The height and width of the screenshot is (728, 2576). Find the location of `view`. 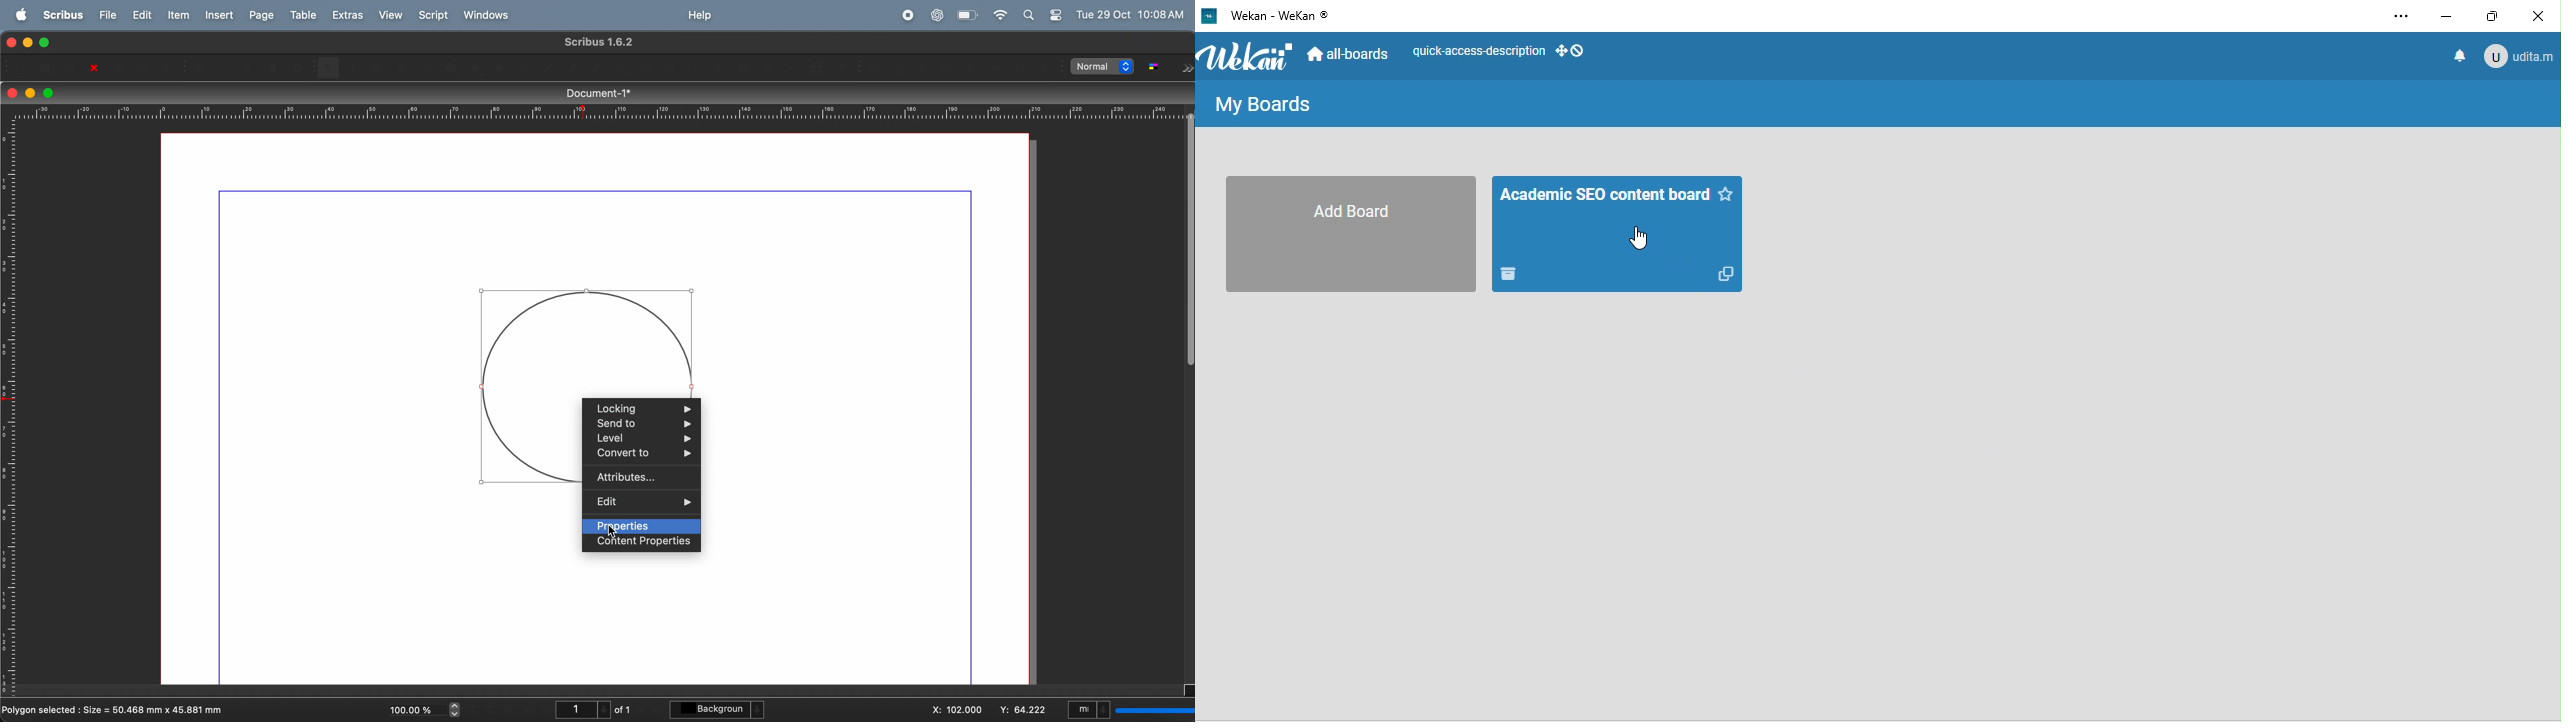

view is located at coordinates (391, 15).